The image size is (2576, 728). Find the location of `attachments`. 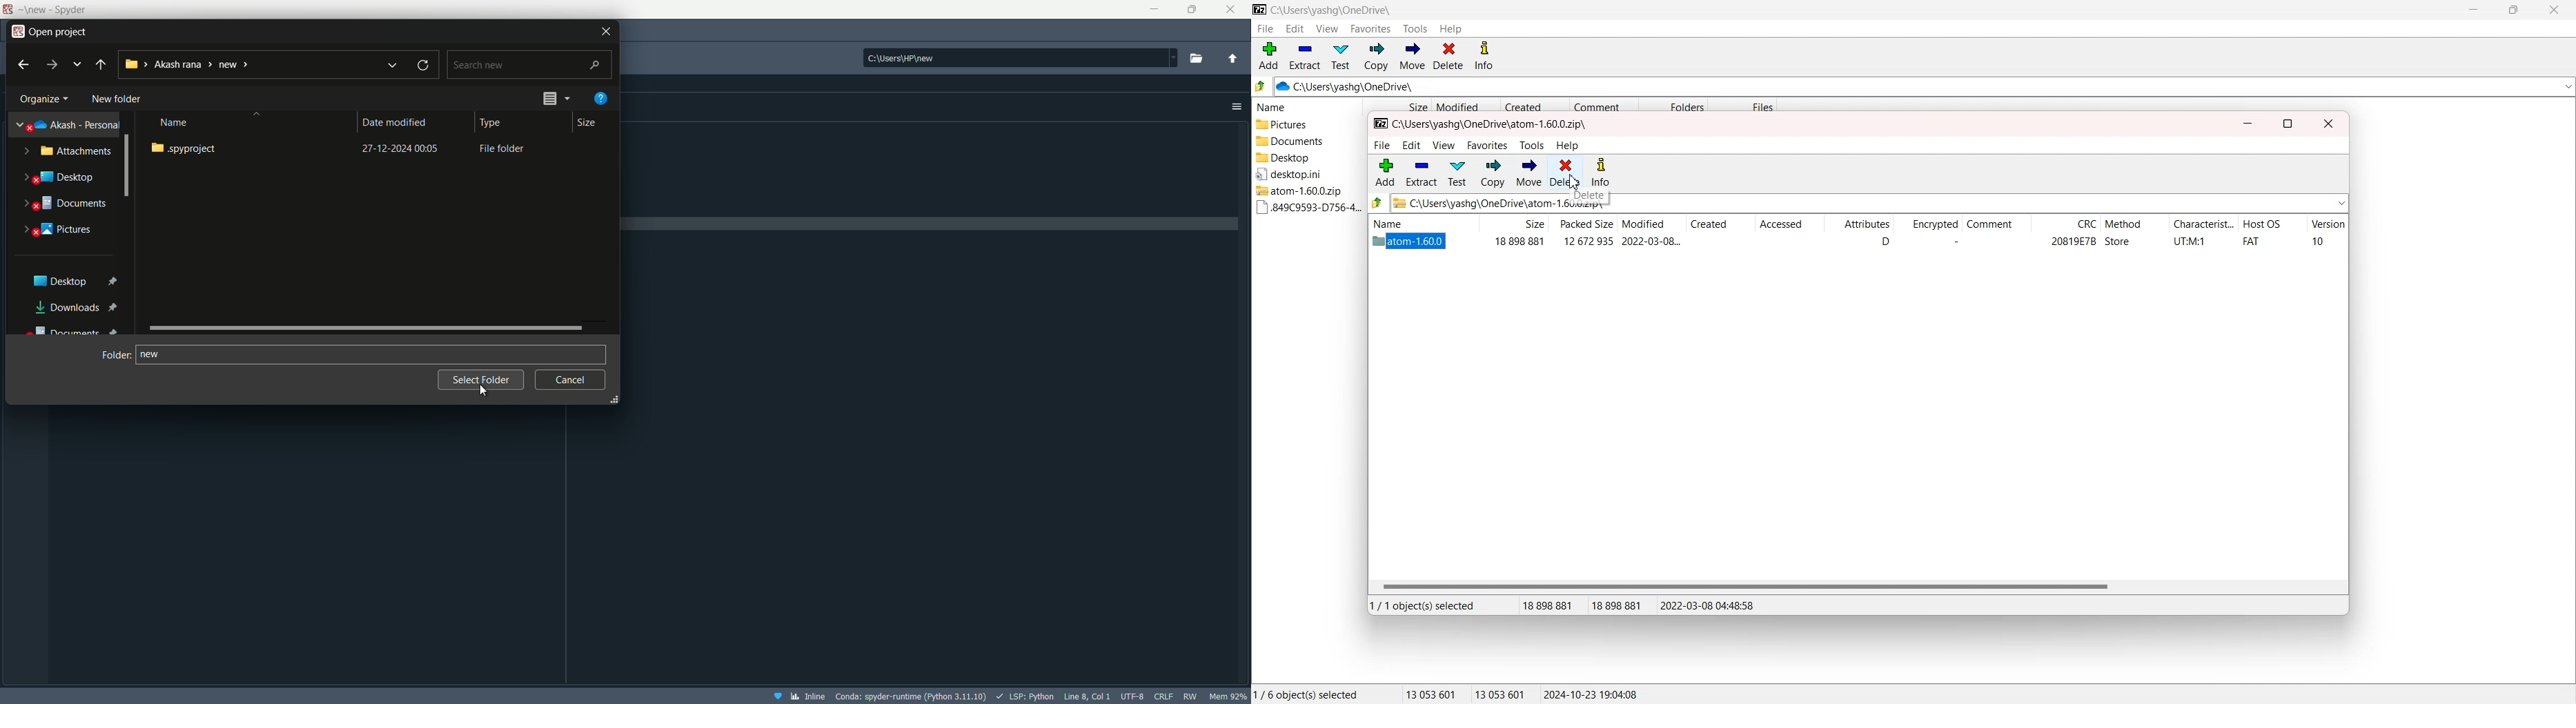

attachments is located at coordinates (68, 153).